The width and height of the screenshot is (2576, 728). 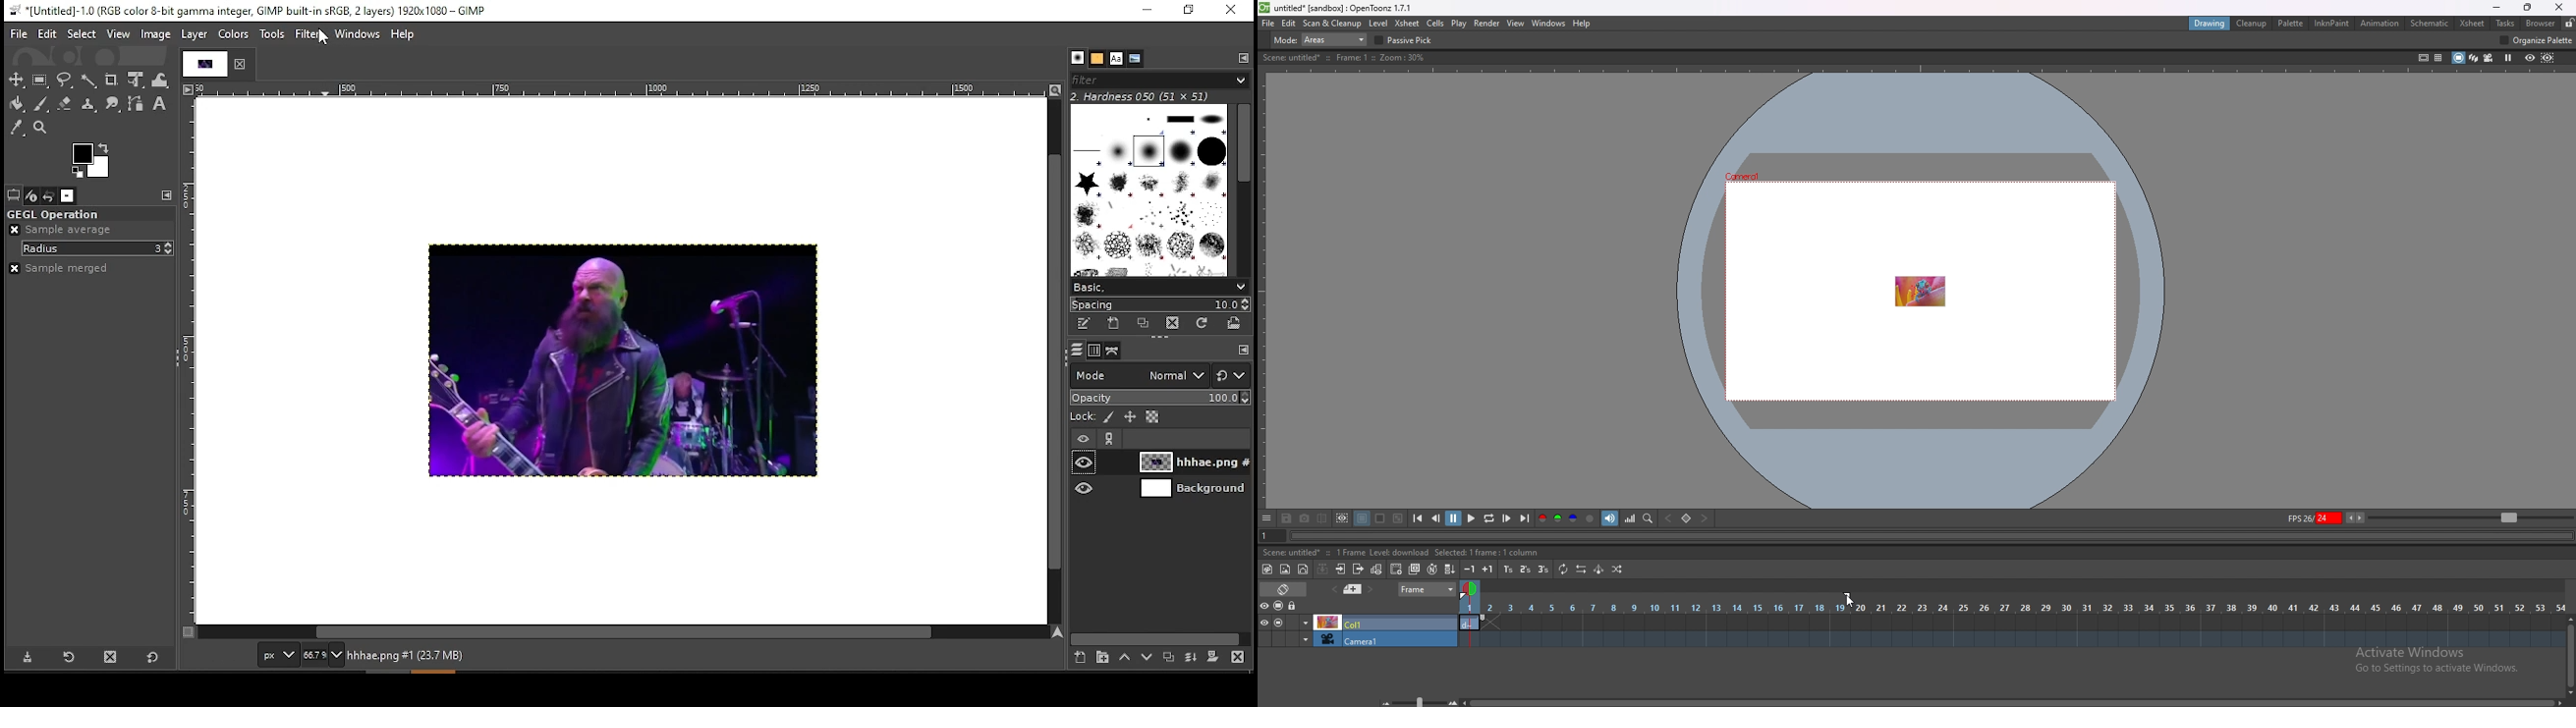 What do you see at coordinates (1289, 23) in the screenshot?
I see `edit` at bounding box center [1289, 23].